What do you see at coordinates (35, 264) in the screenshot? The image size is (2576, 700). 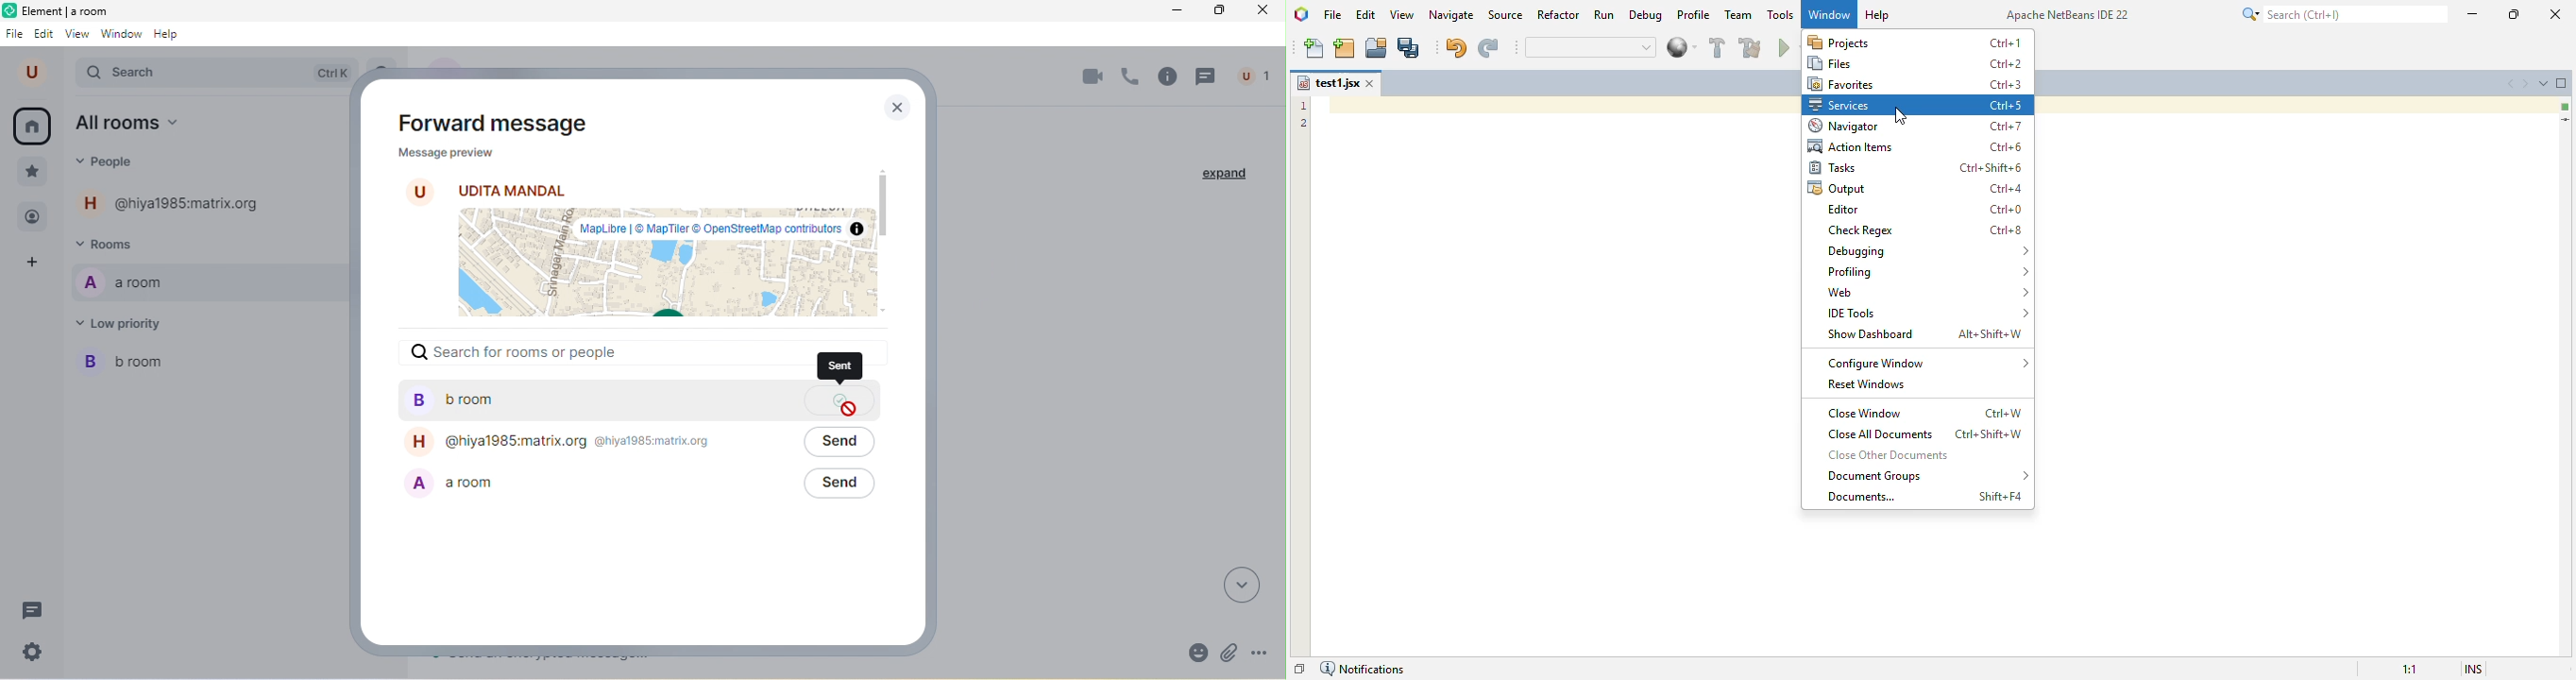 I see `add space` at bounding box center [35, 264].